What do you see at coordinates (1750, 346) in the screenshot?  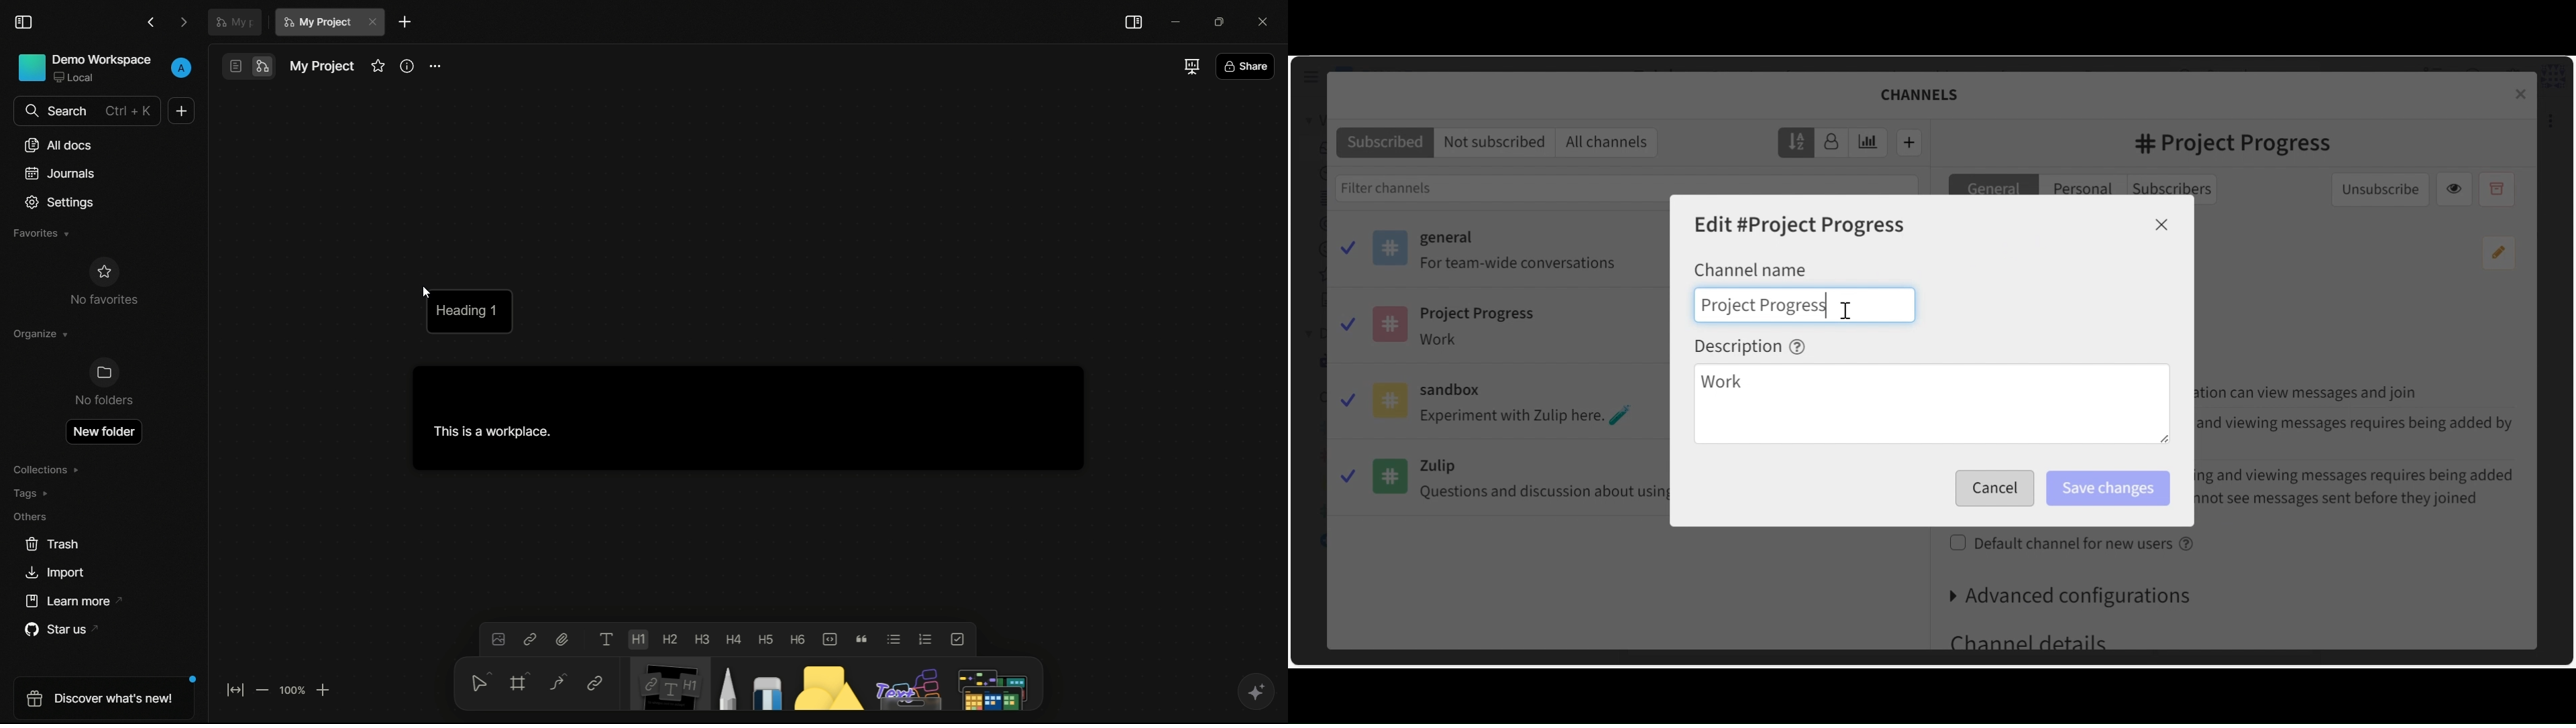 I see `Description` at bounding box center [1750, 346].